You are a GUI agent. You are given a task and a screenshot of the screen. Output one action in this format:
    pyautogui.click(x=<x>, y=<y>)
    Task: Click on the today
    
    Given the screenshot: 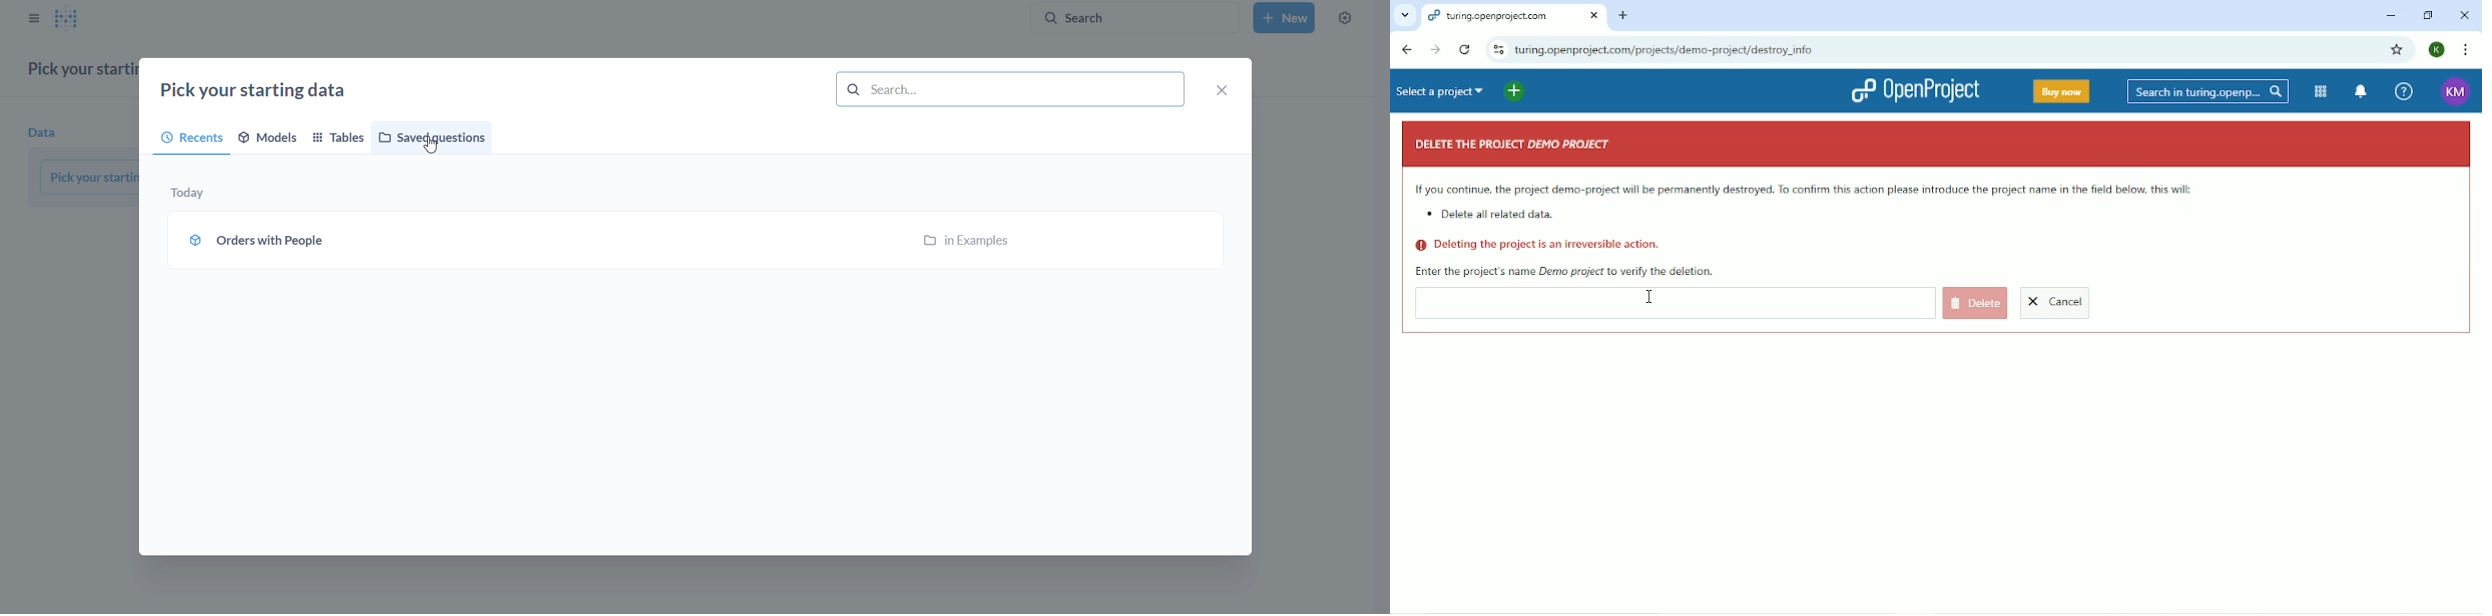 What is the action you would take?
    pyautogui.click(x=191, y=194)
    